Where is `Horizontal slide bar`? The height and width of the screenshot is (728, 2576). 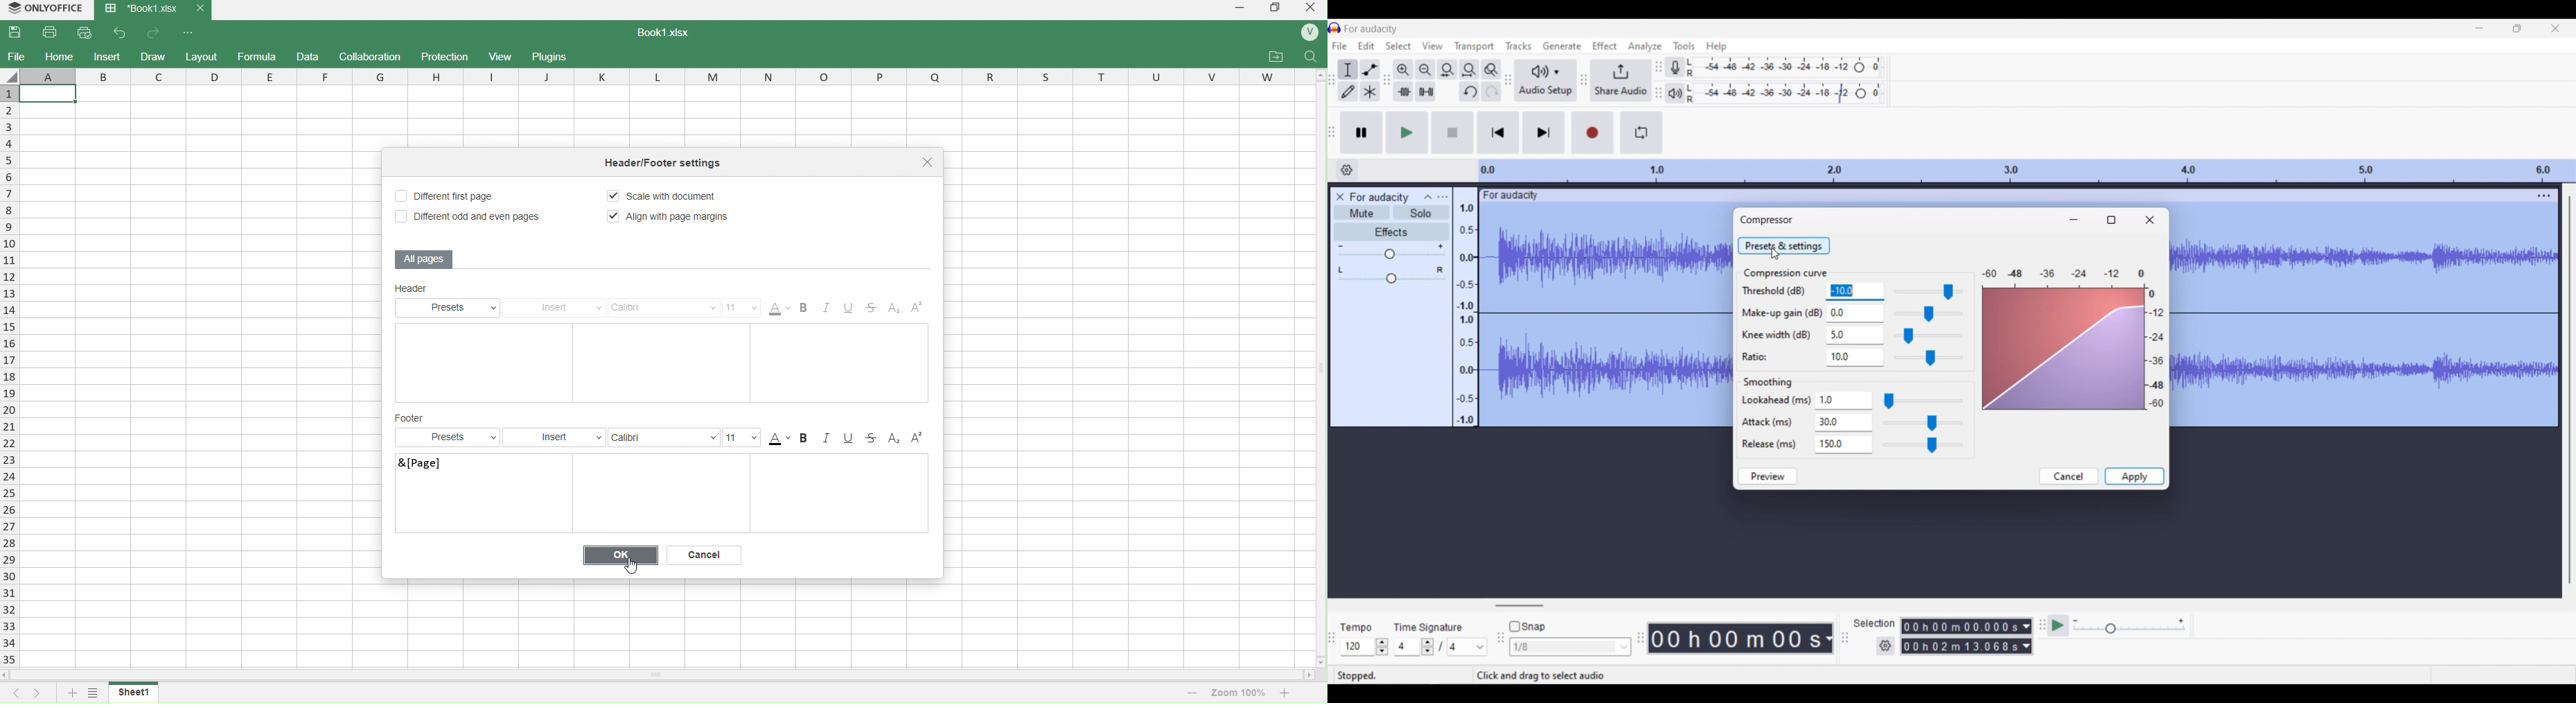
Horizontal slide bar is located at coordinates (1520, 605).